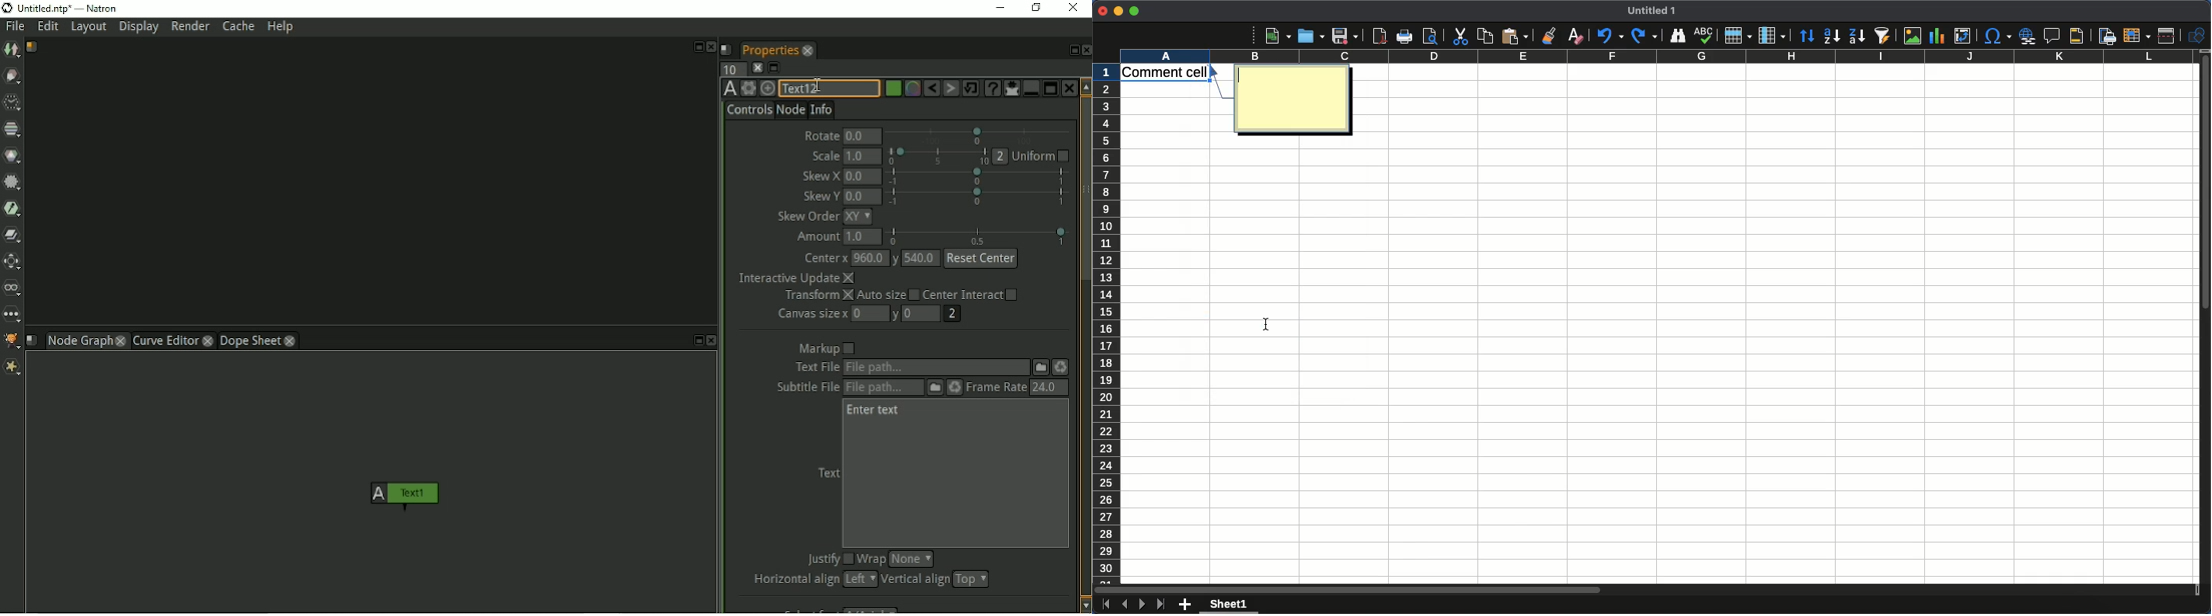 Image resolution: width=2212 pixels, height=616 pixels. Describe the element at coordinates (891, 89) in the screenshot. I see `Node color` at that location.